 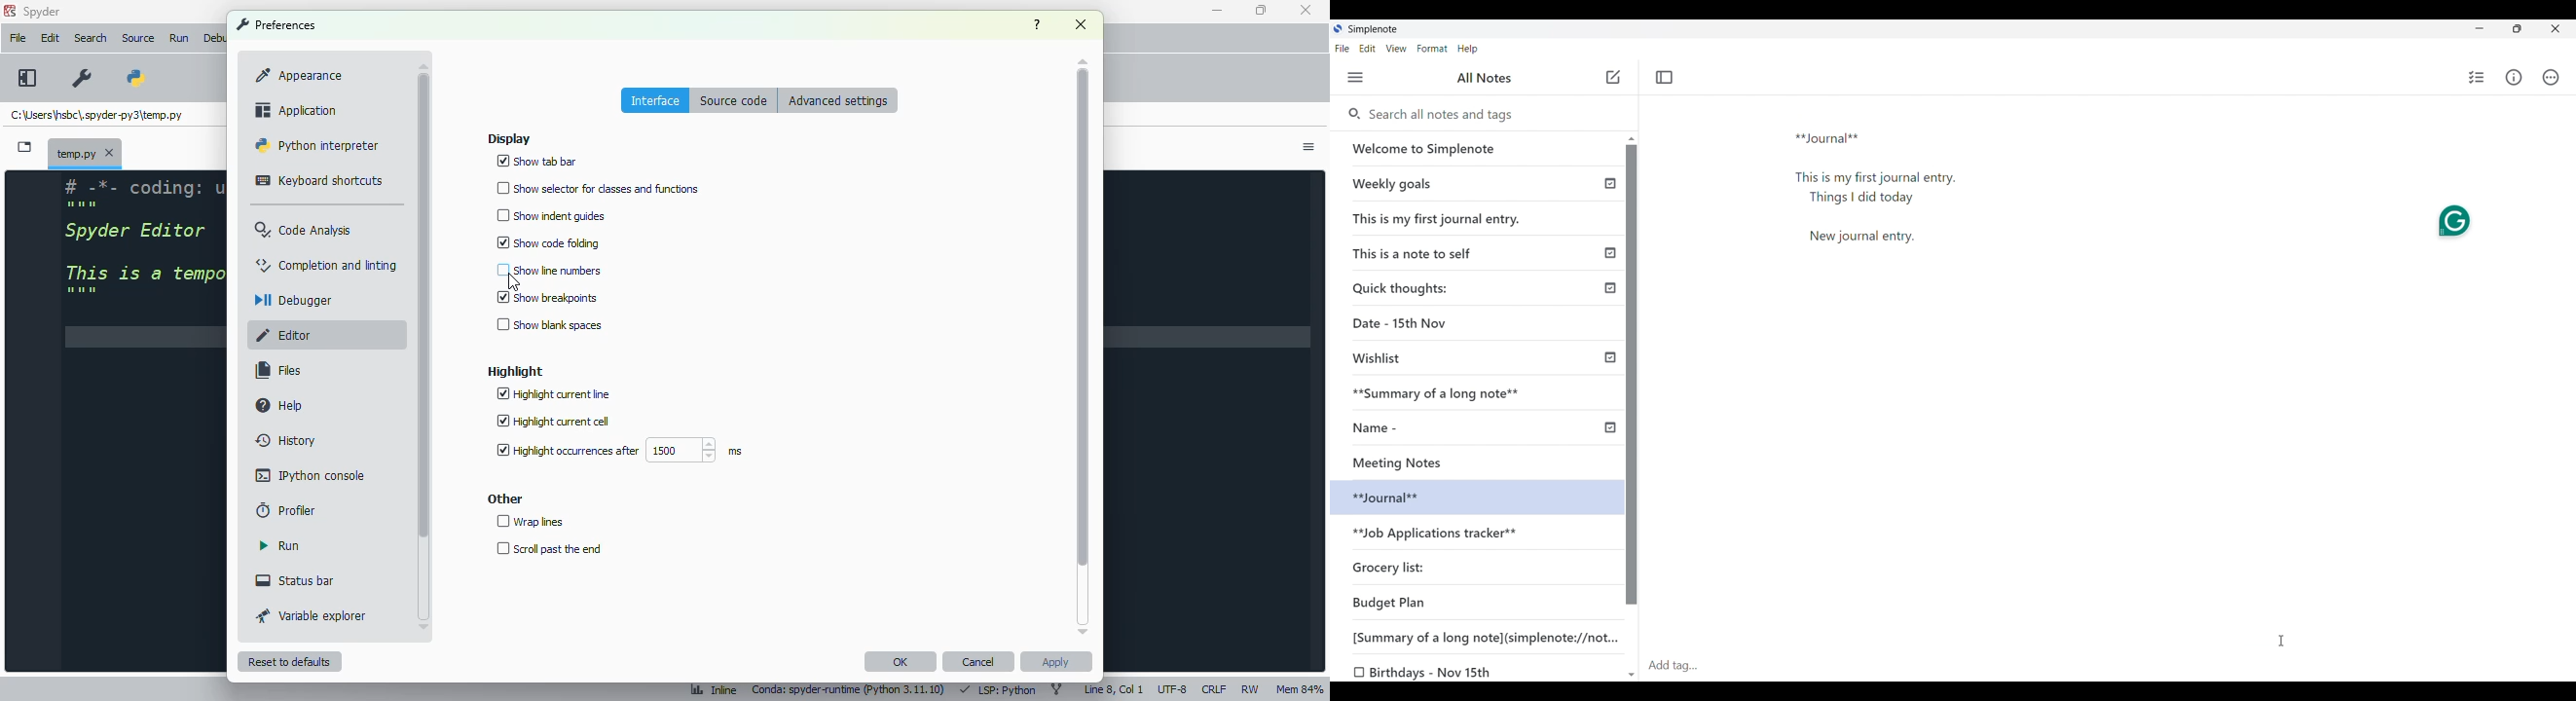 What do you see at coordinates (320, 182) in the screenshot?
I see `keyboard shortcuts` at bounding box center [320, 182].